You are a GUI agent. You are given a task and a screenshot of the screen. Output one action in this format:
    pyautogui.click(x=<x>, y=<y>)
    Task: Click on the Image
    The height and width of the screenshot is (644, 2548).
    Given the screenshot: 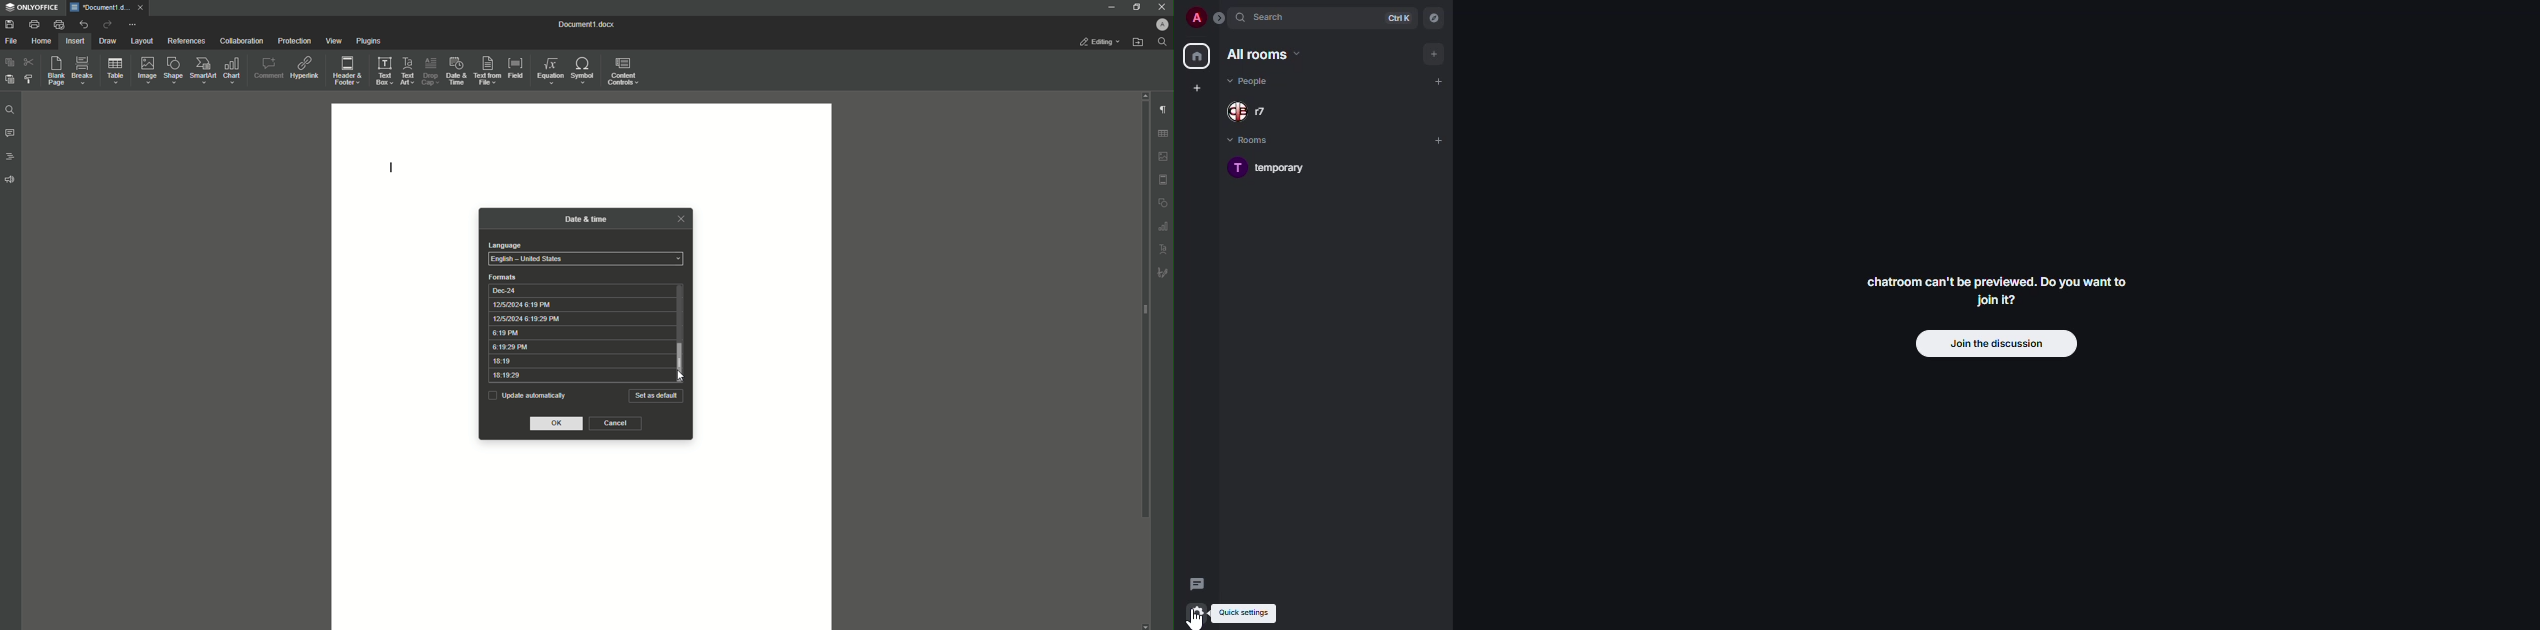 What is the action you would take?
    pyautogui.click(x=144, y=70)
    